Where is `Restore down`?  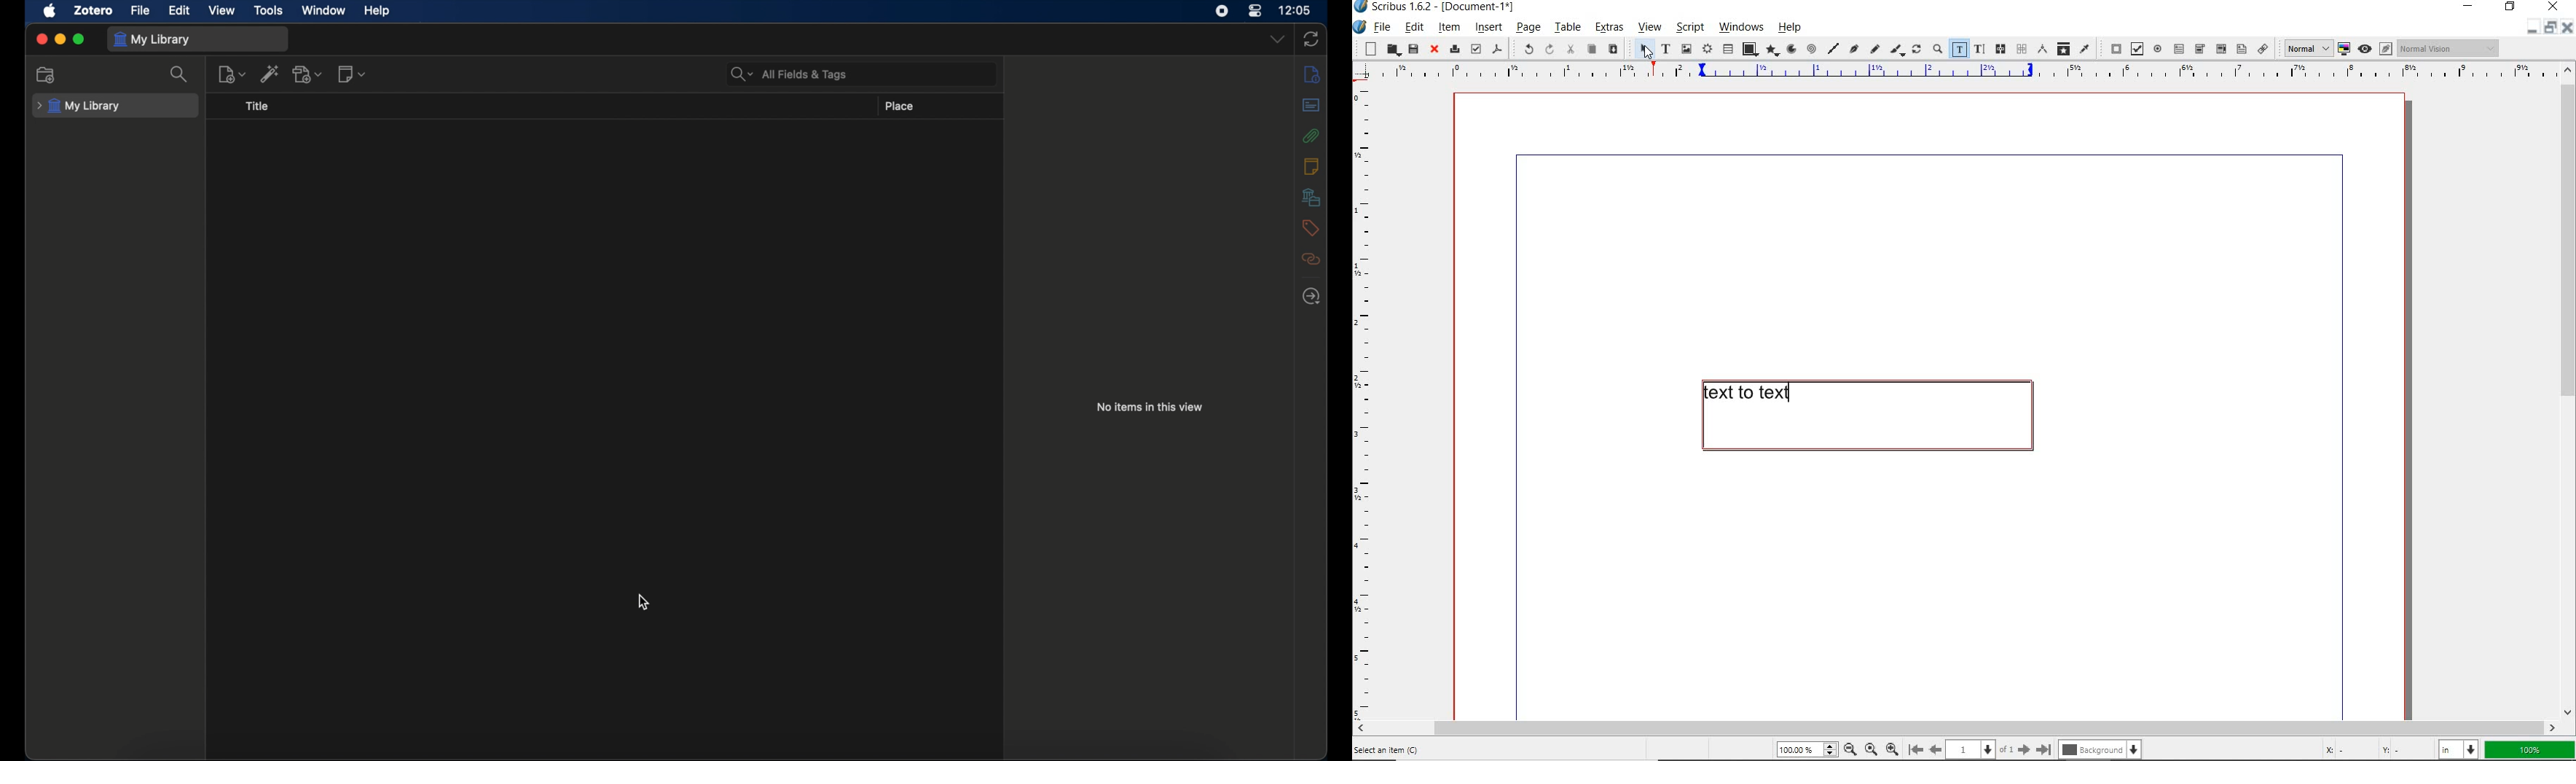 Restore down is located at coordinates (2530, 28).